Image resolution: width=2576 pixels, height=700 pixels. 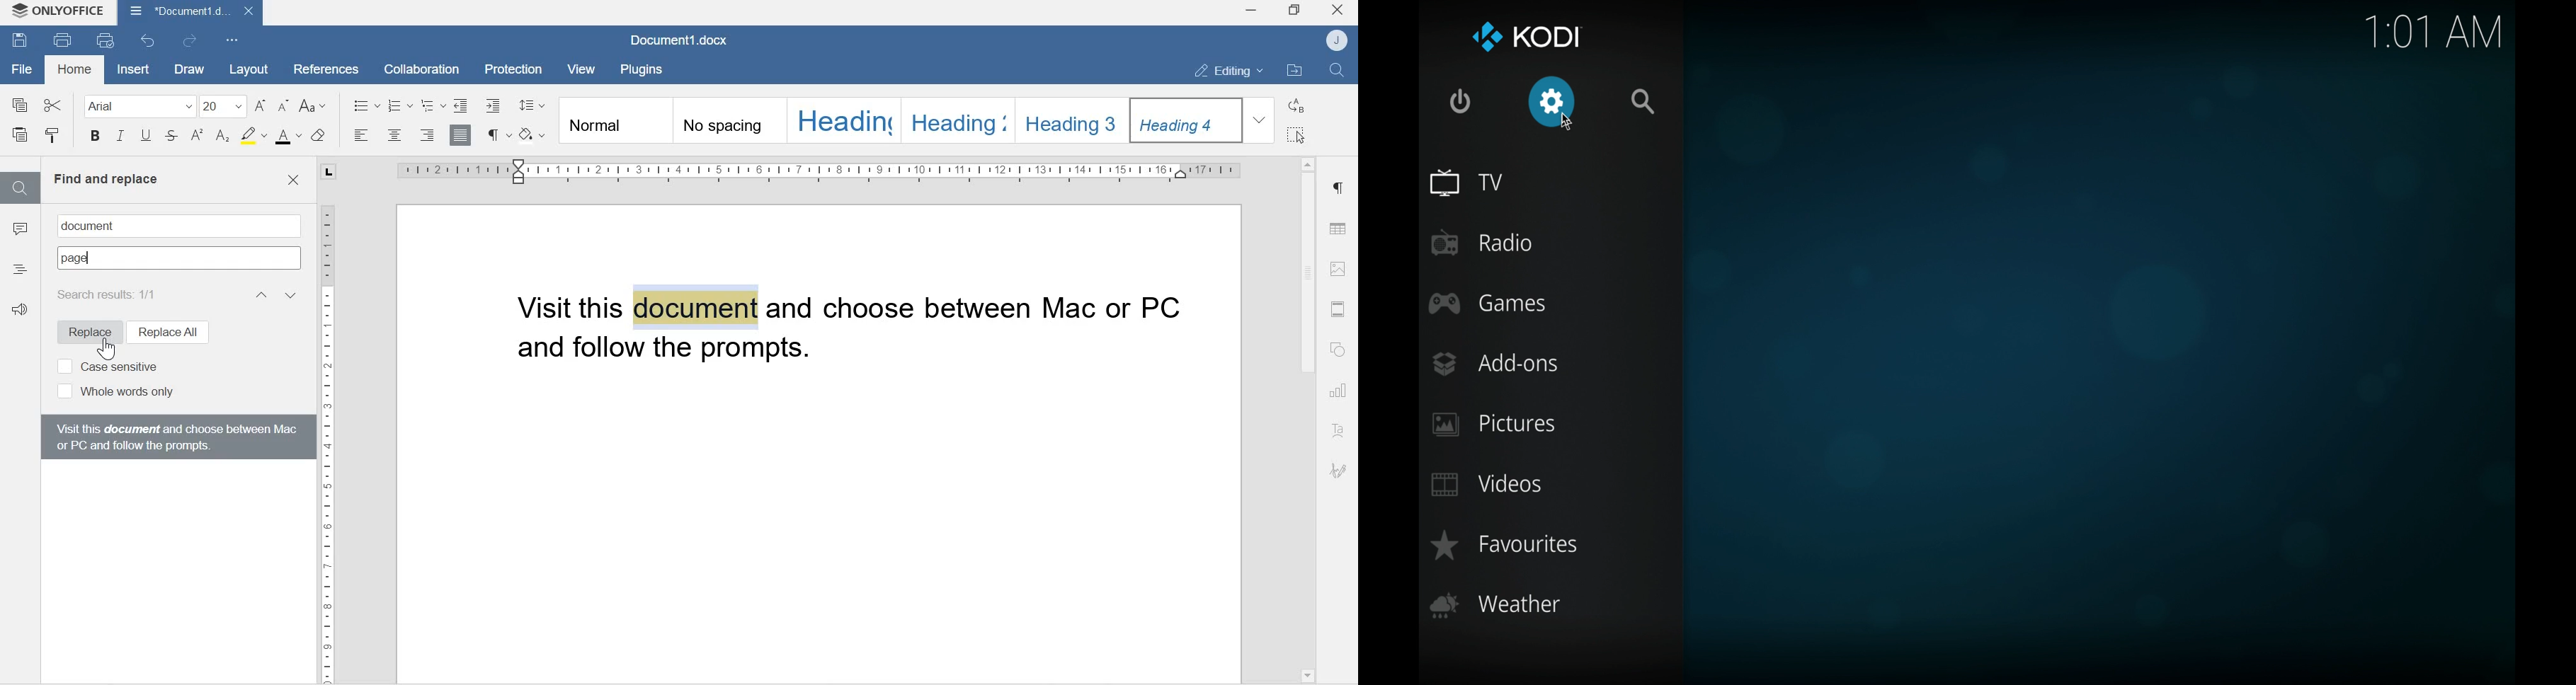 What do you see at coordinates (1481, 36) in the screenshot?
I see `kodi logo` at bounding box center [1481, 36].